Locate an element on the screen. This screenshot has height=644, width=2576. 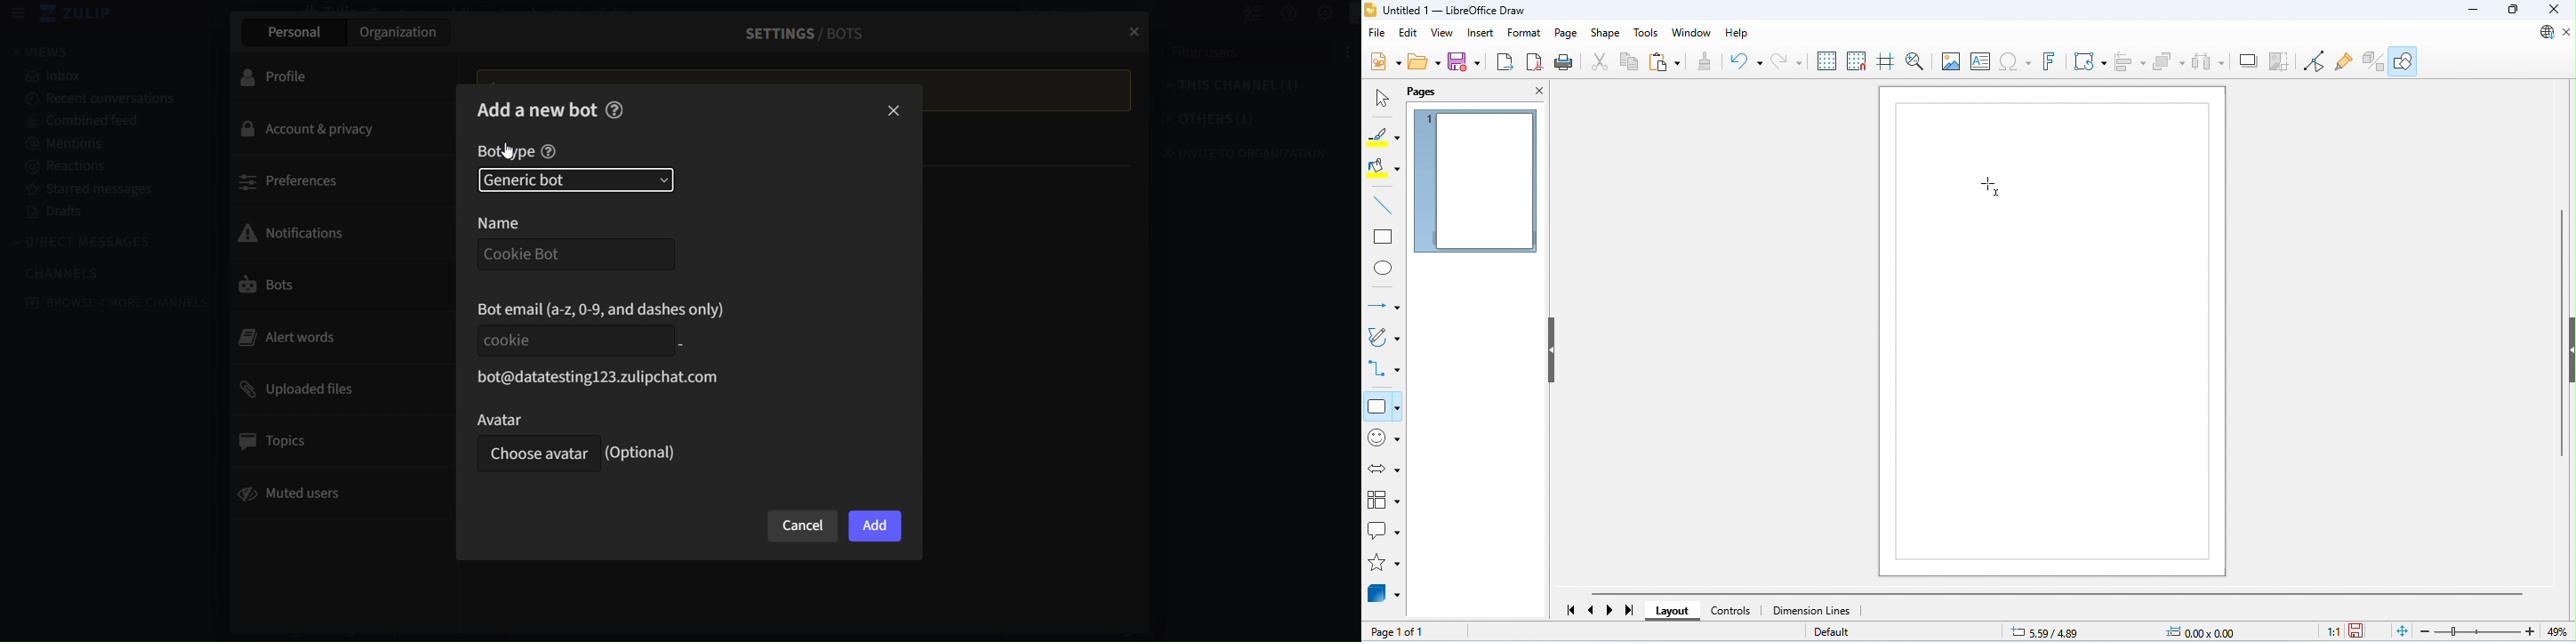
Cursor is located at coordinates (509, 151).